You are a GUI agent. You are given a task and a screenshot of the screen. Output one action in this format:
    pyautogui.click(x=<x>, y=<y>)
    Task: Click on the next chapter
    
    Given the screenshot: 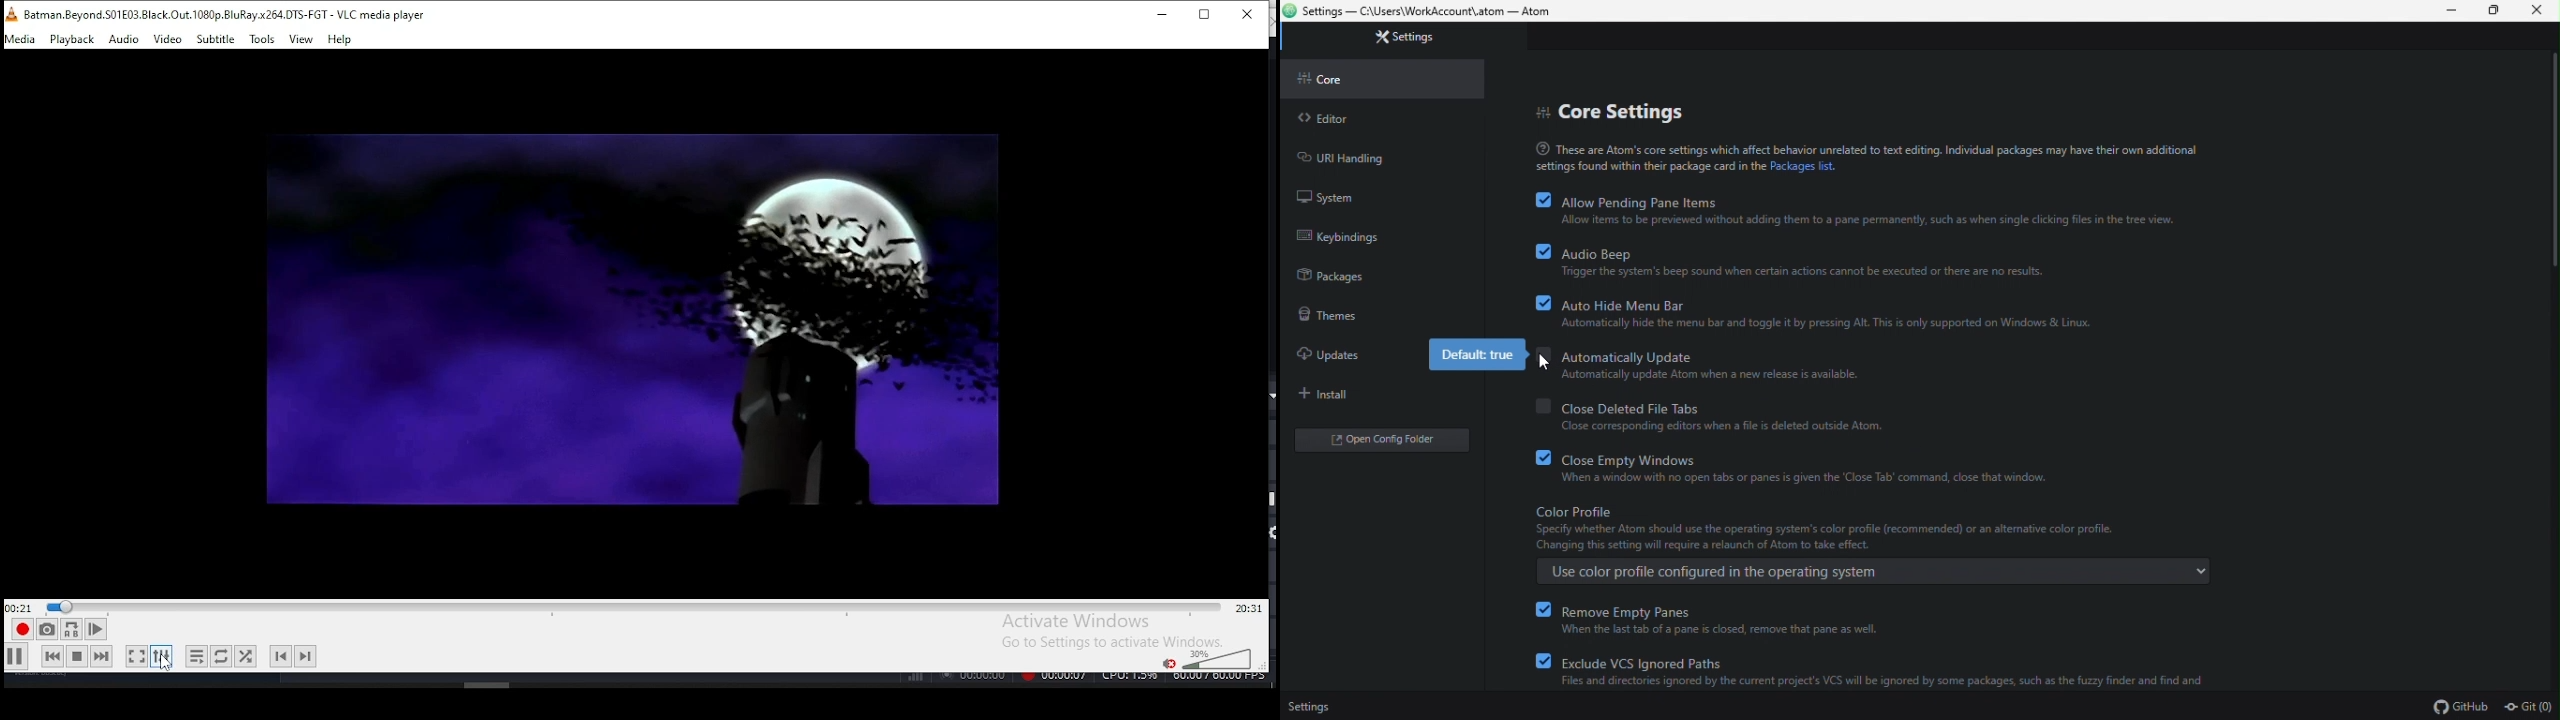 What is the action you would take?
    pyautogui.click(x=307, y=654)
    